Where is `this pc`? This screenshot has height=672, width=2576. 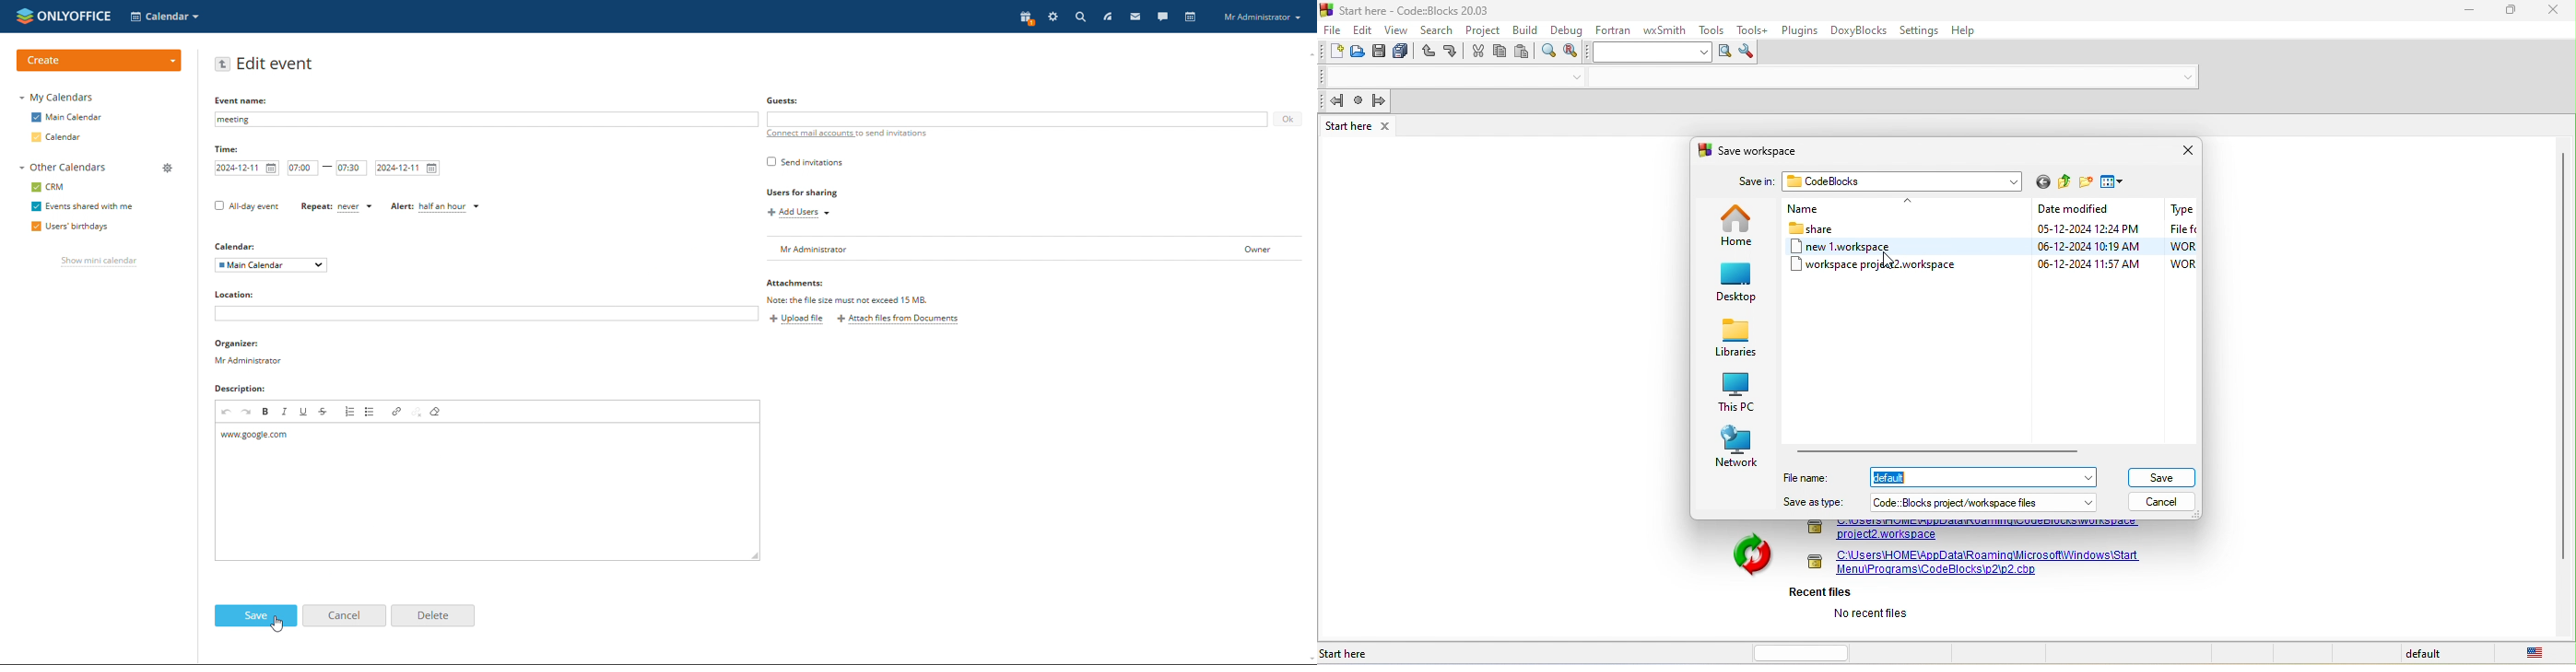 this pc is located at coordinates (1735, 391).